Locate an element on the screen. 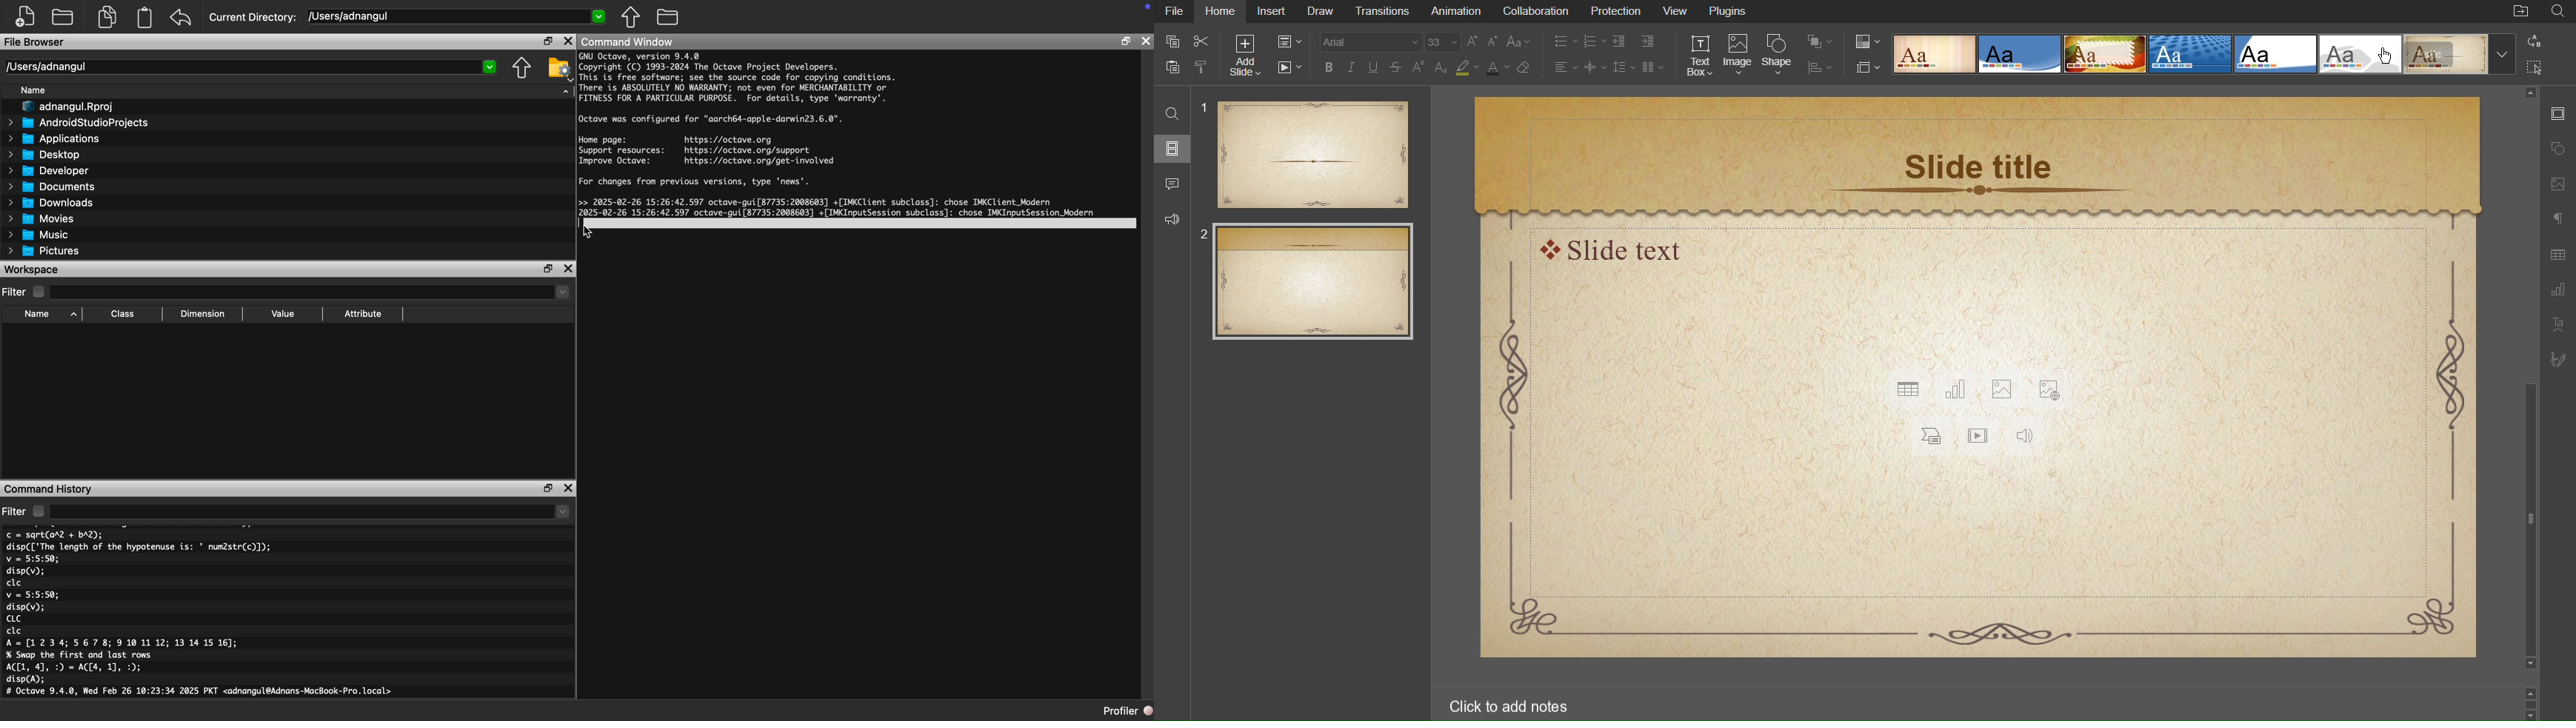 The width and height of the screenshot is (2576, 728). Bullet List is located at coordinates (1566, 43).